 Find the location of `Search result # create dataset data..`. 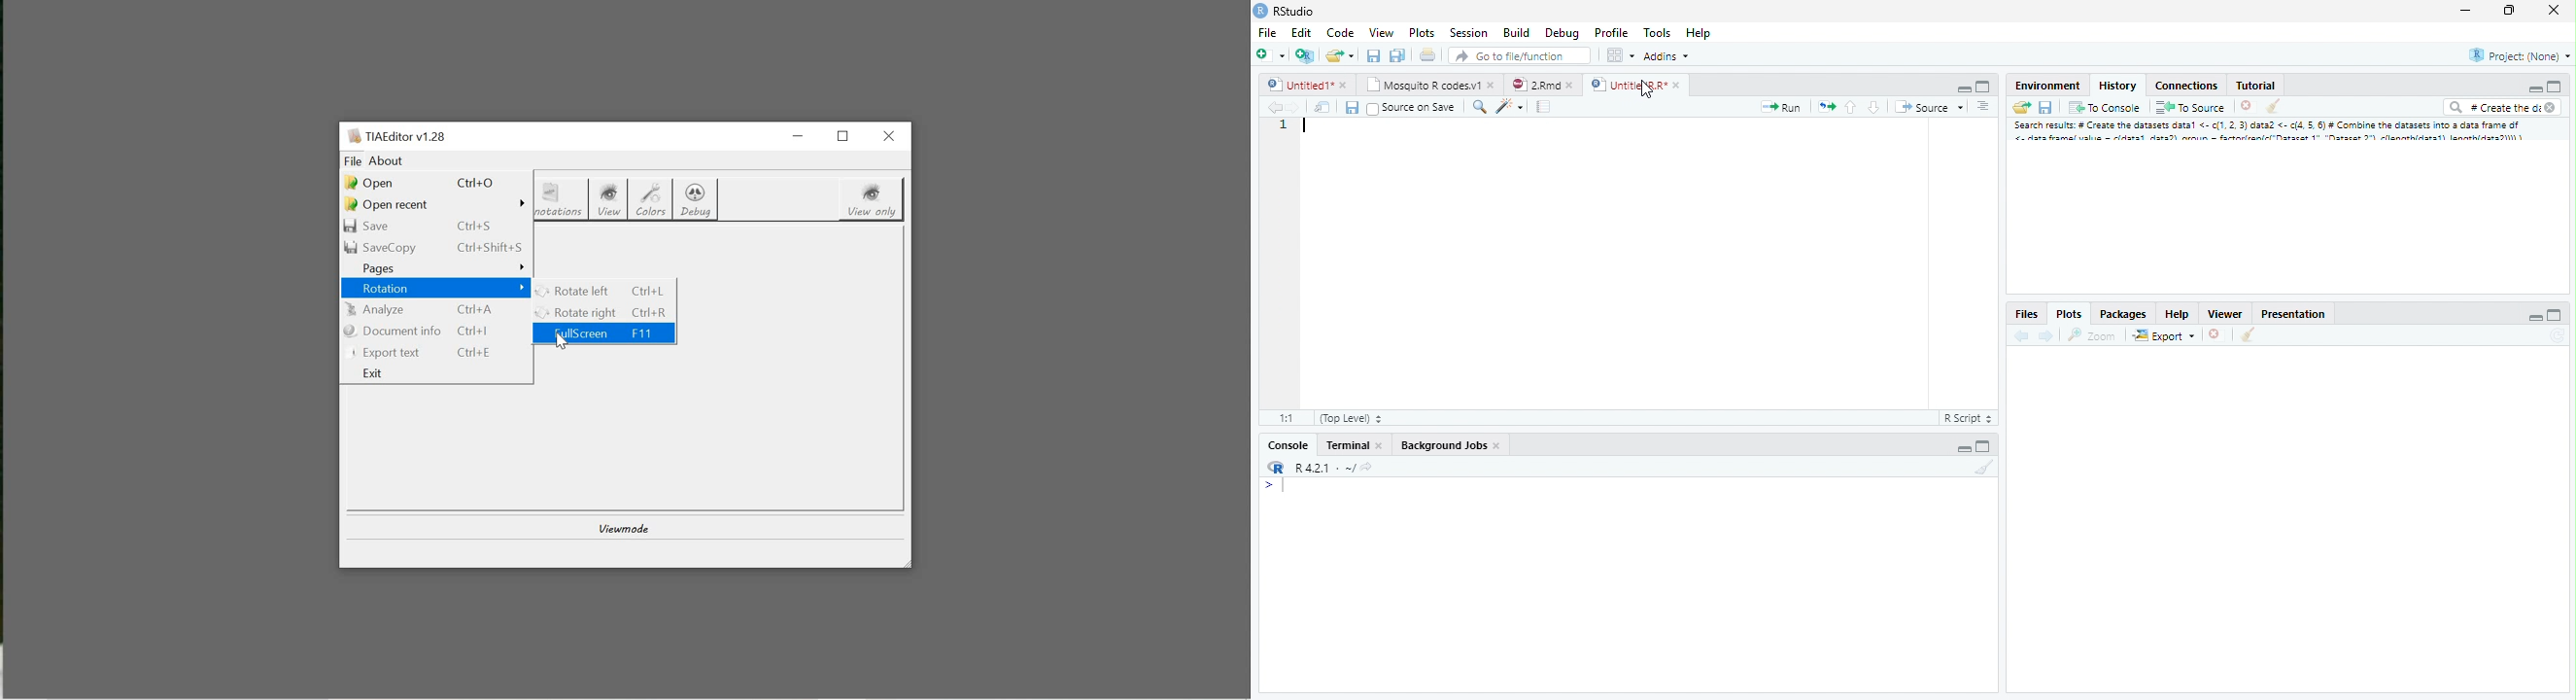

Search result # create dataset data.. is located at coordinates (2273, 133).